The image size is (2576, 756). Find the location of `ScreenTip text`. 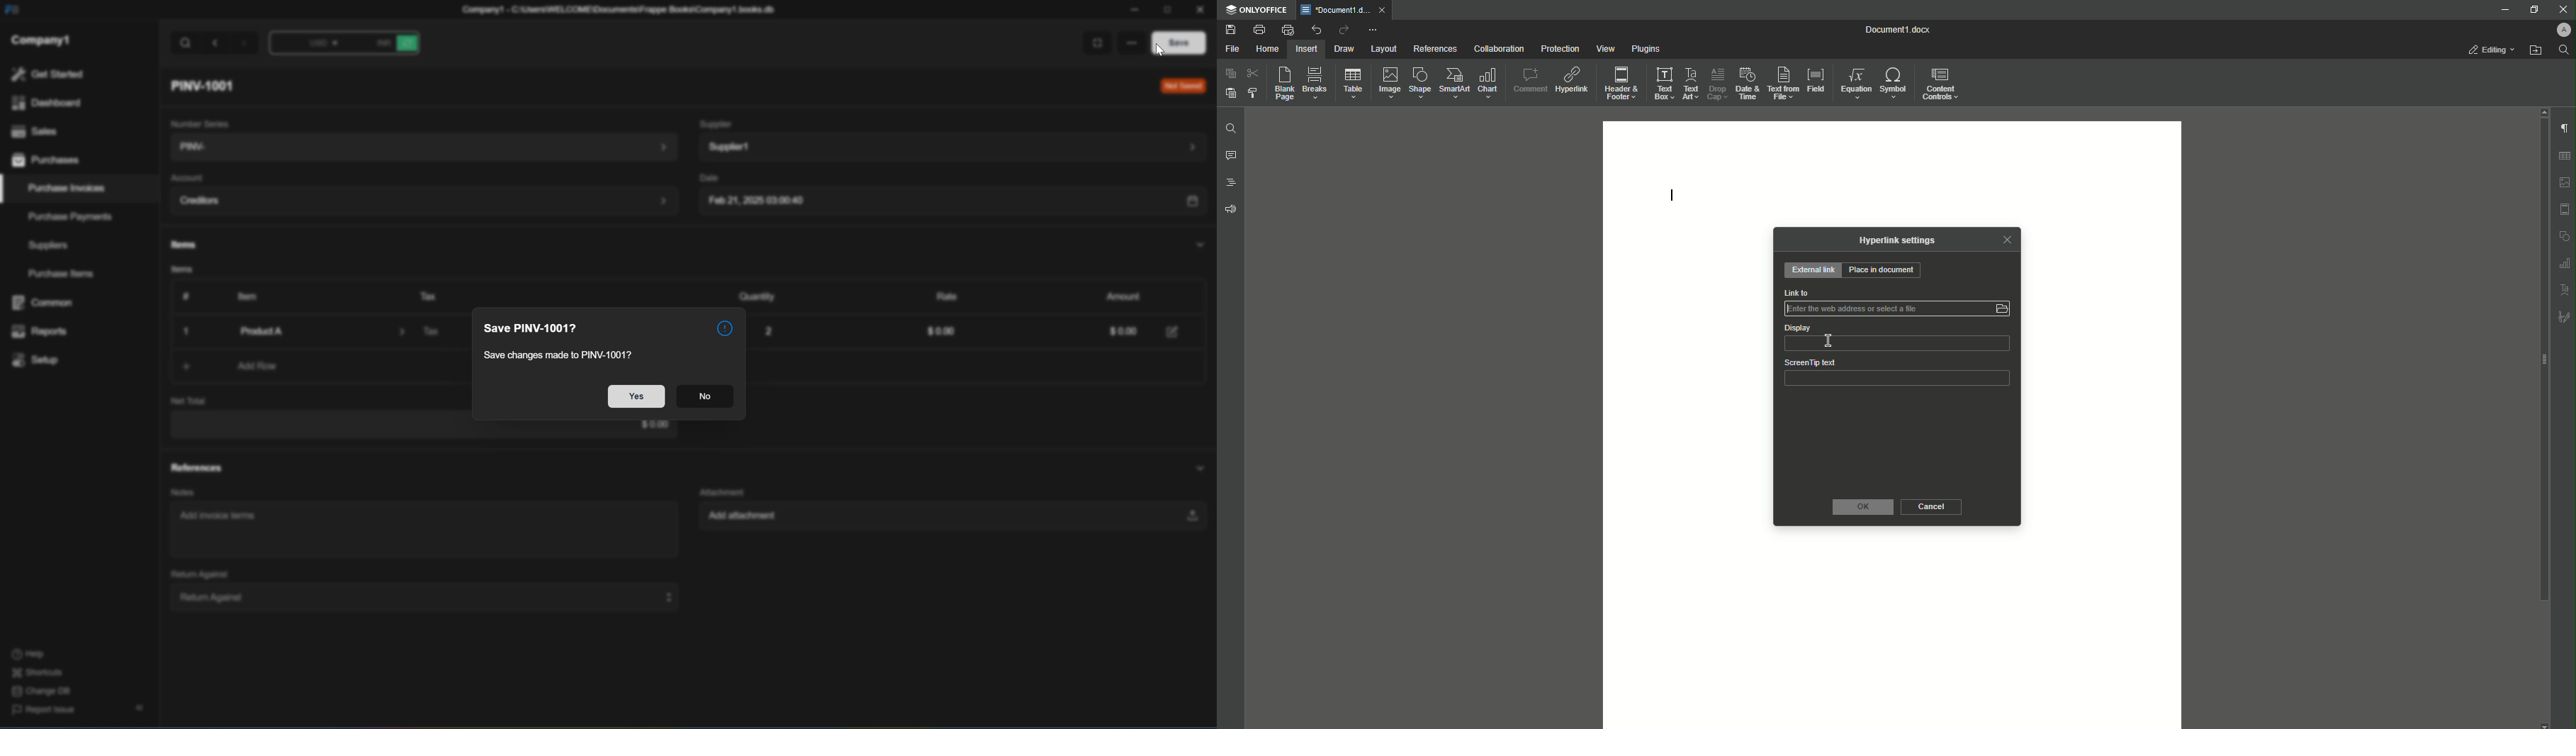

ScreenTip text is located at coordinates (1898, 381).